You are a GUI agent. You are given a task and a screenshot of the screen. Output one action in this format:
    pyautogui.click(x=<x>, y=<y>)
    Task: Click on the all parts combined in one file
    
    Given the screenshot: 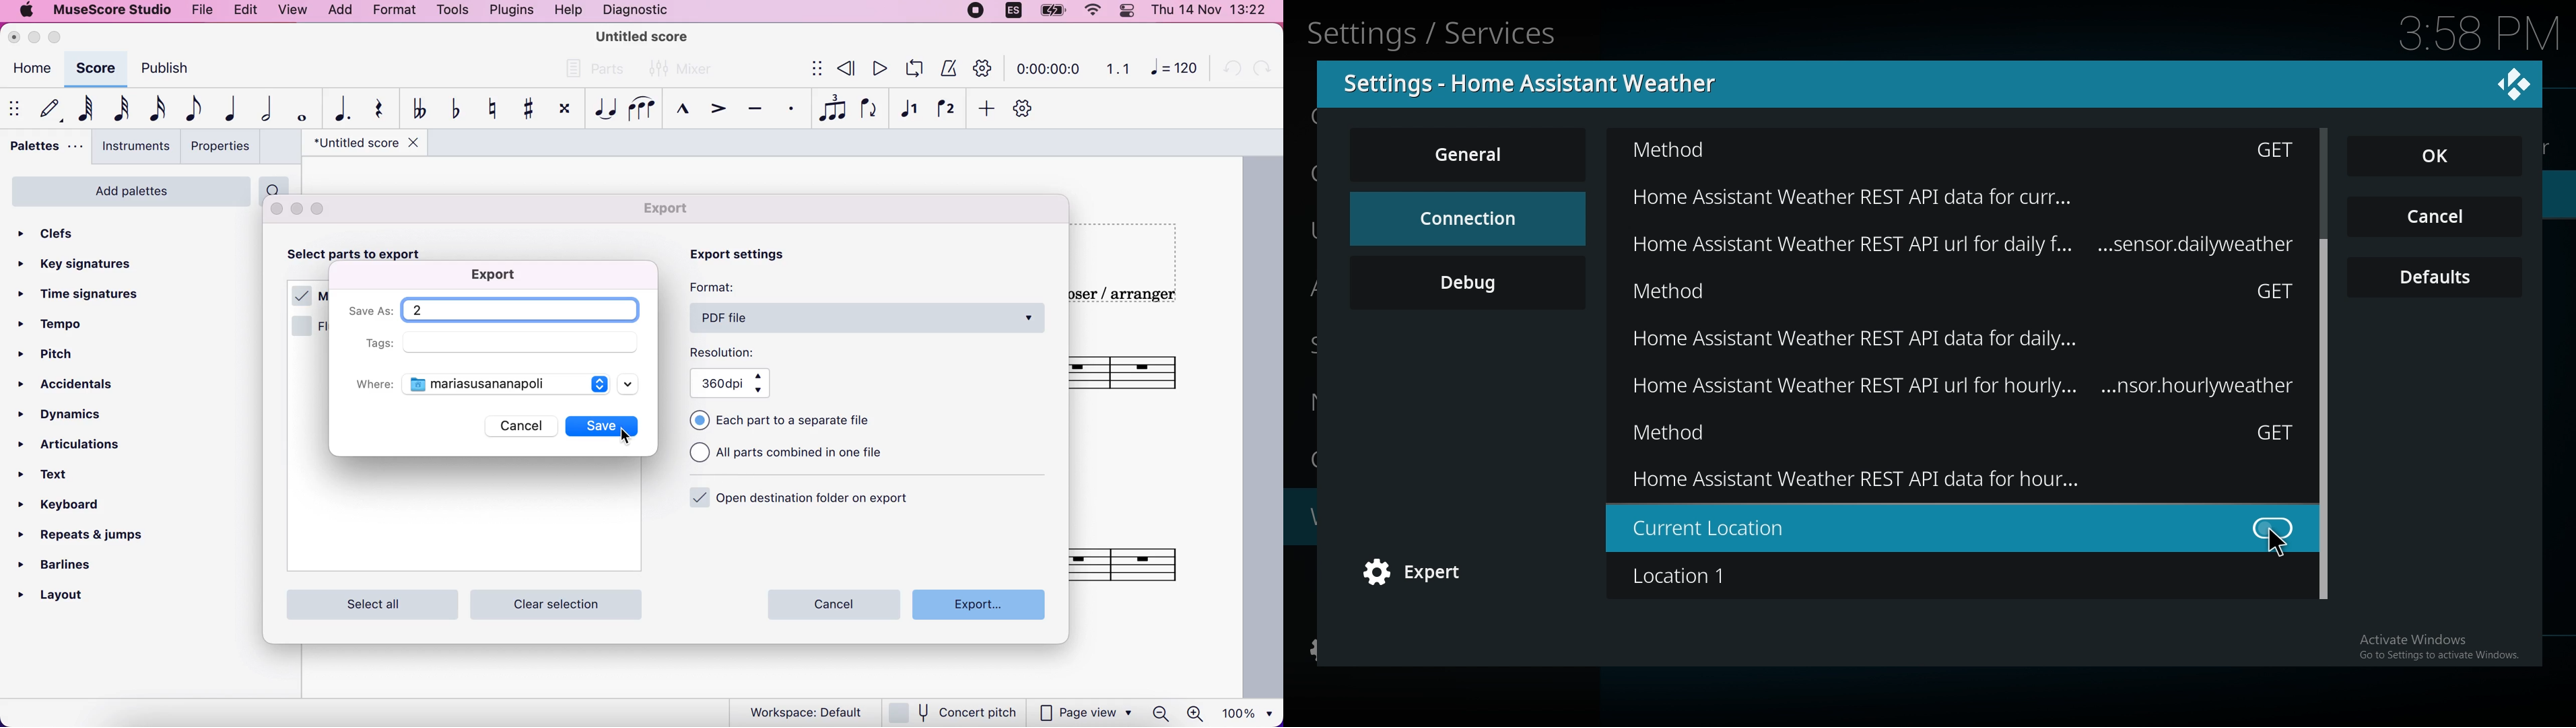 What is the action you would take?
    pyautogui.click(x=805, y=456)
    